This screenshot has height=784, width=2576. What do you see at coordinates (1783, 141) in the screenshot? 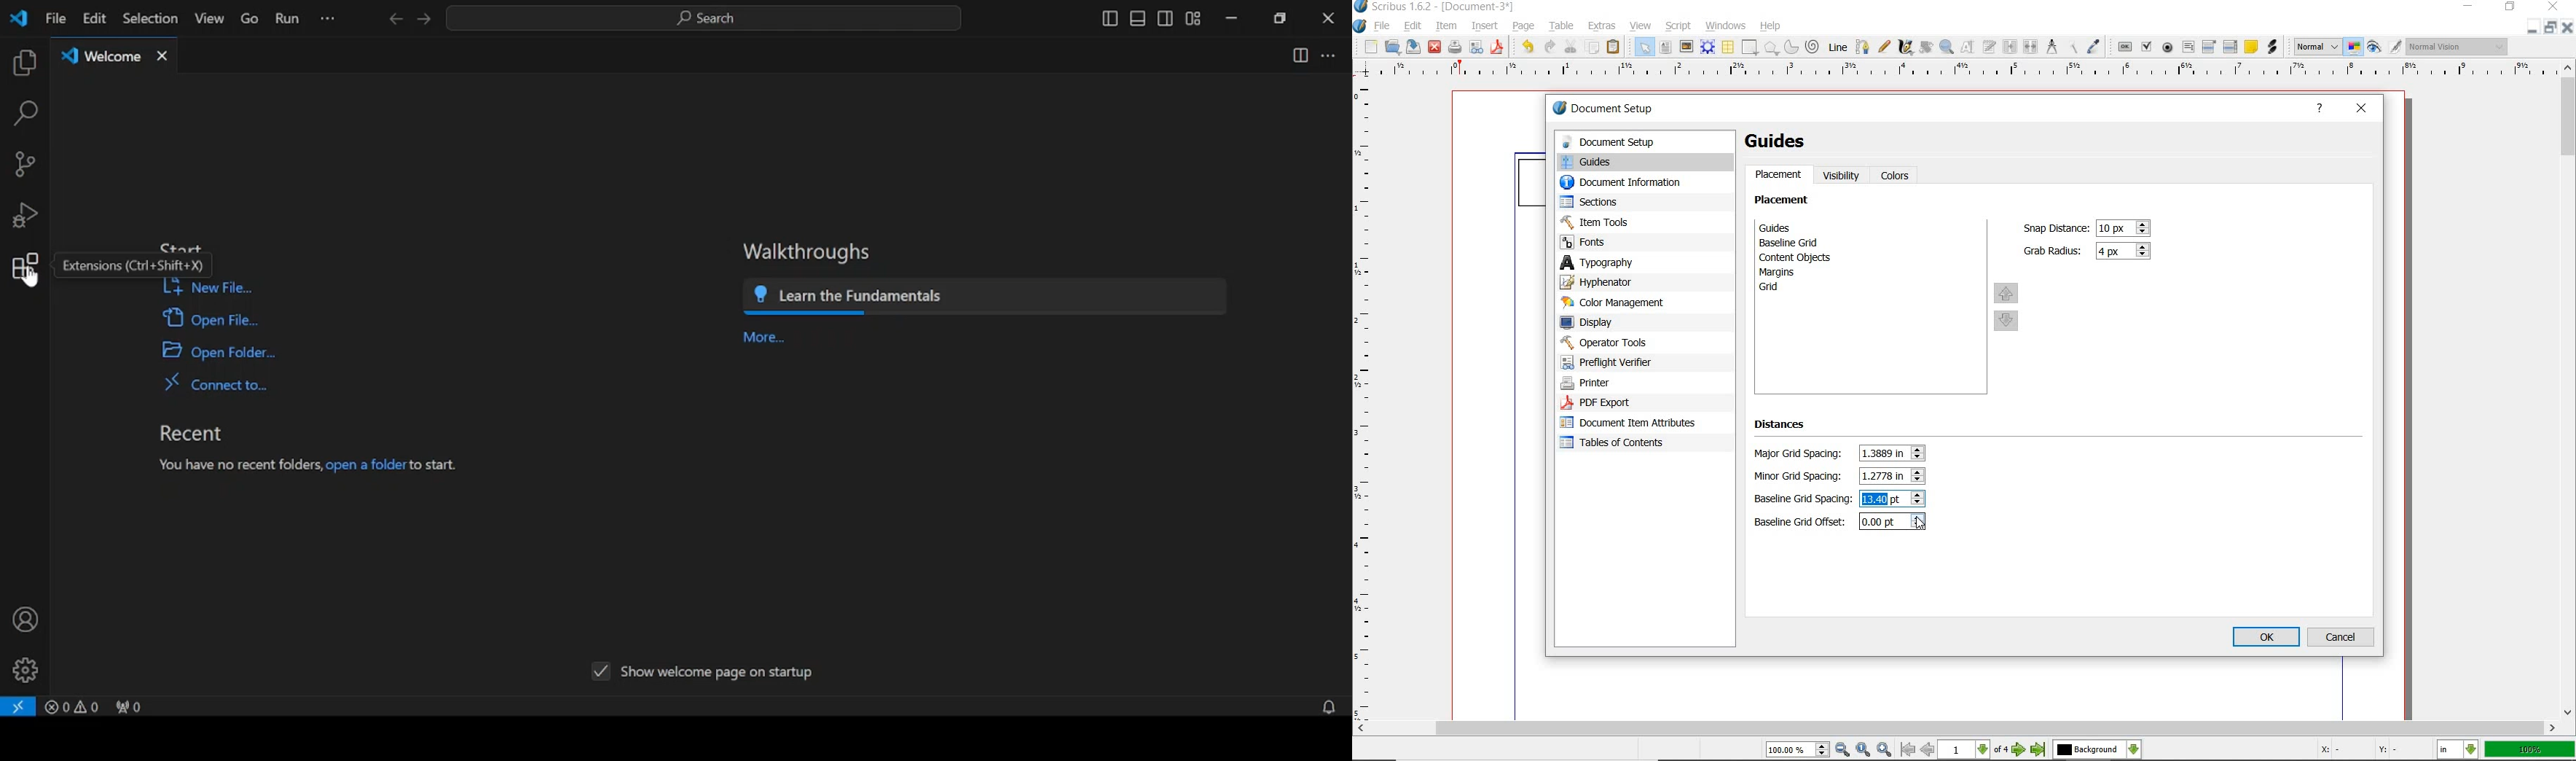
I see `guides` at bounding box center [1783, 141].